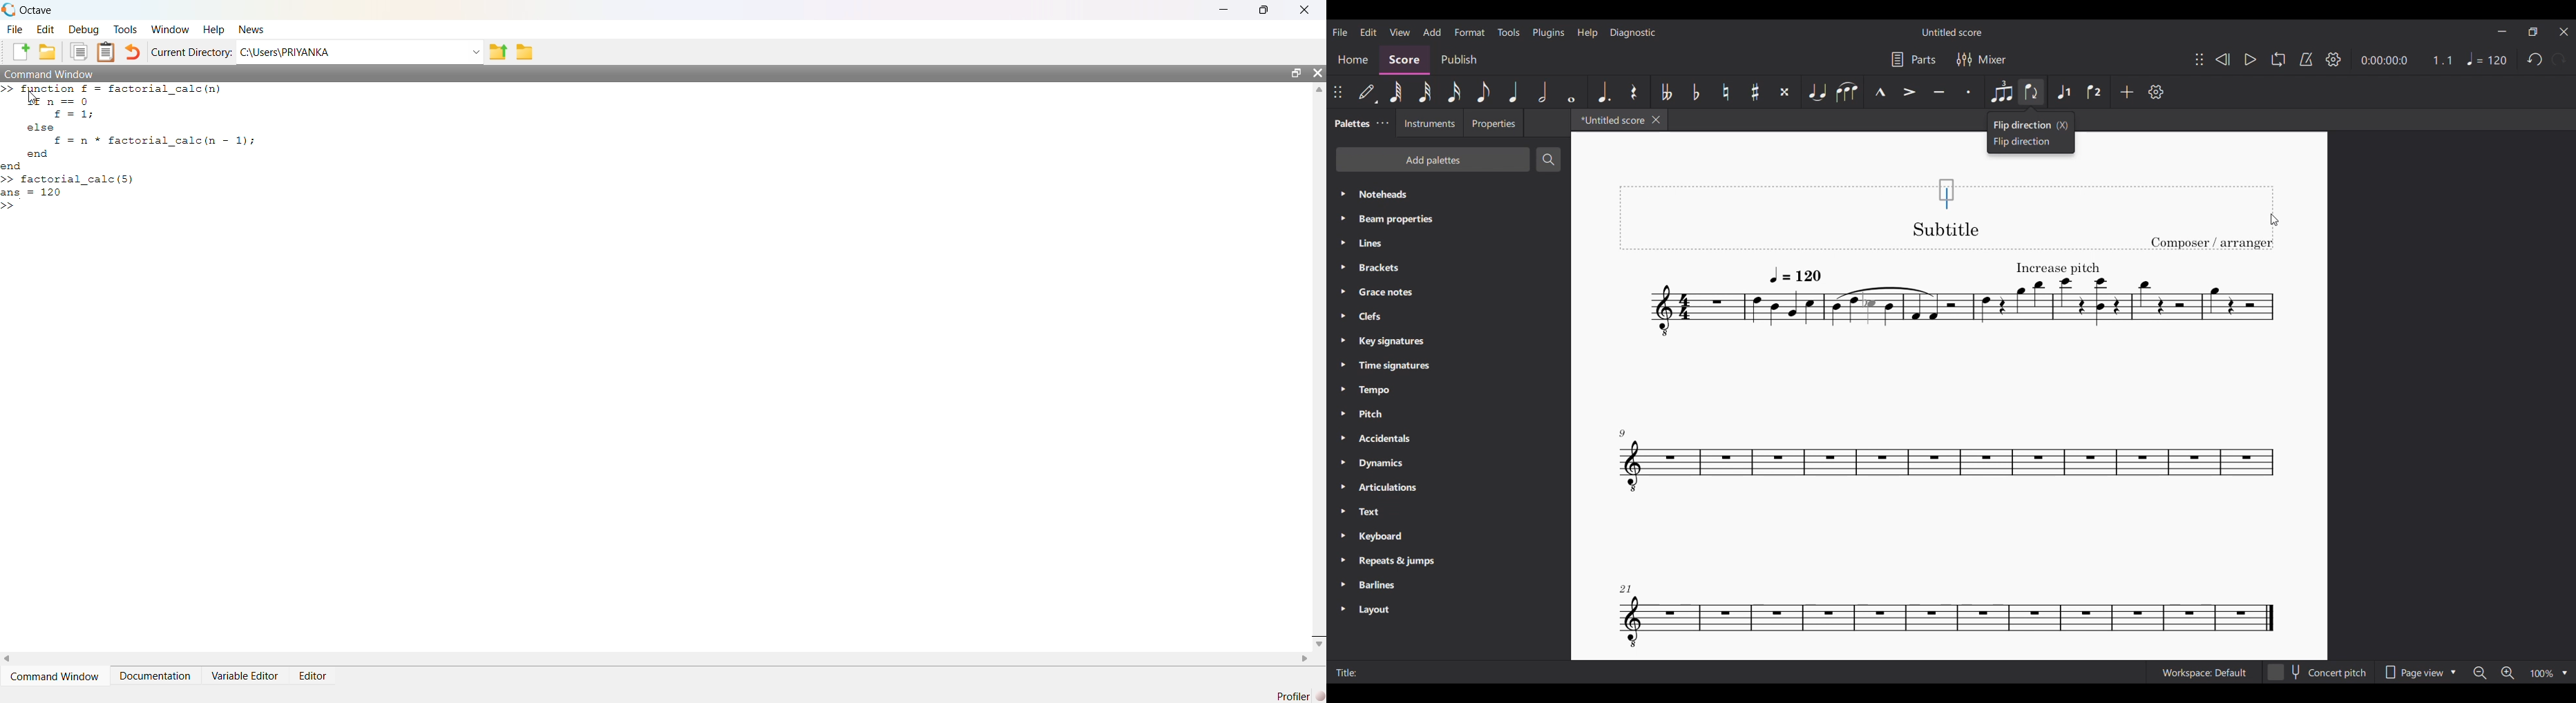 Image resolution: width=2576 pixels, height=728 pixels. What do you see at coordinates (1400, 32) in the screenshot?
I see `View menu ` at bounding box center [1400, 32].